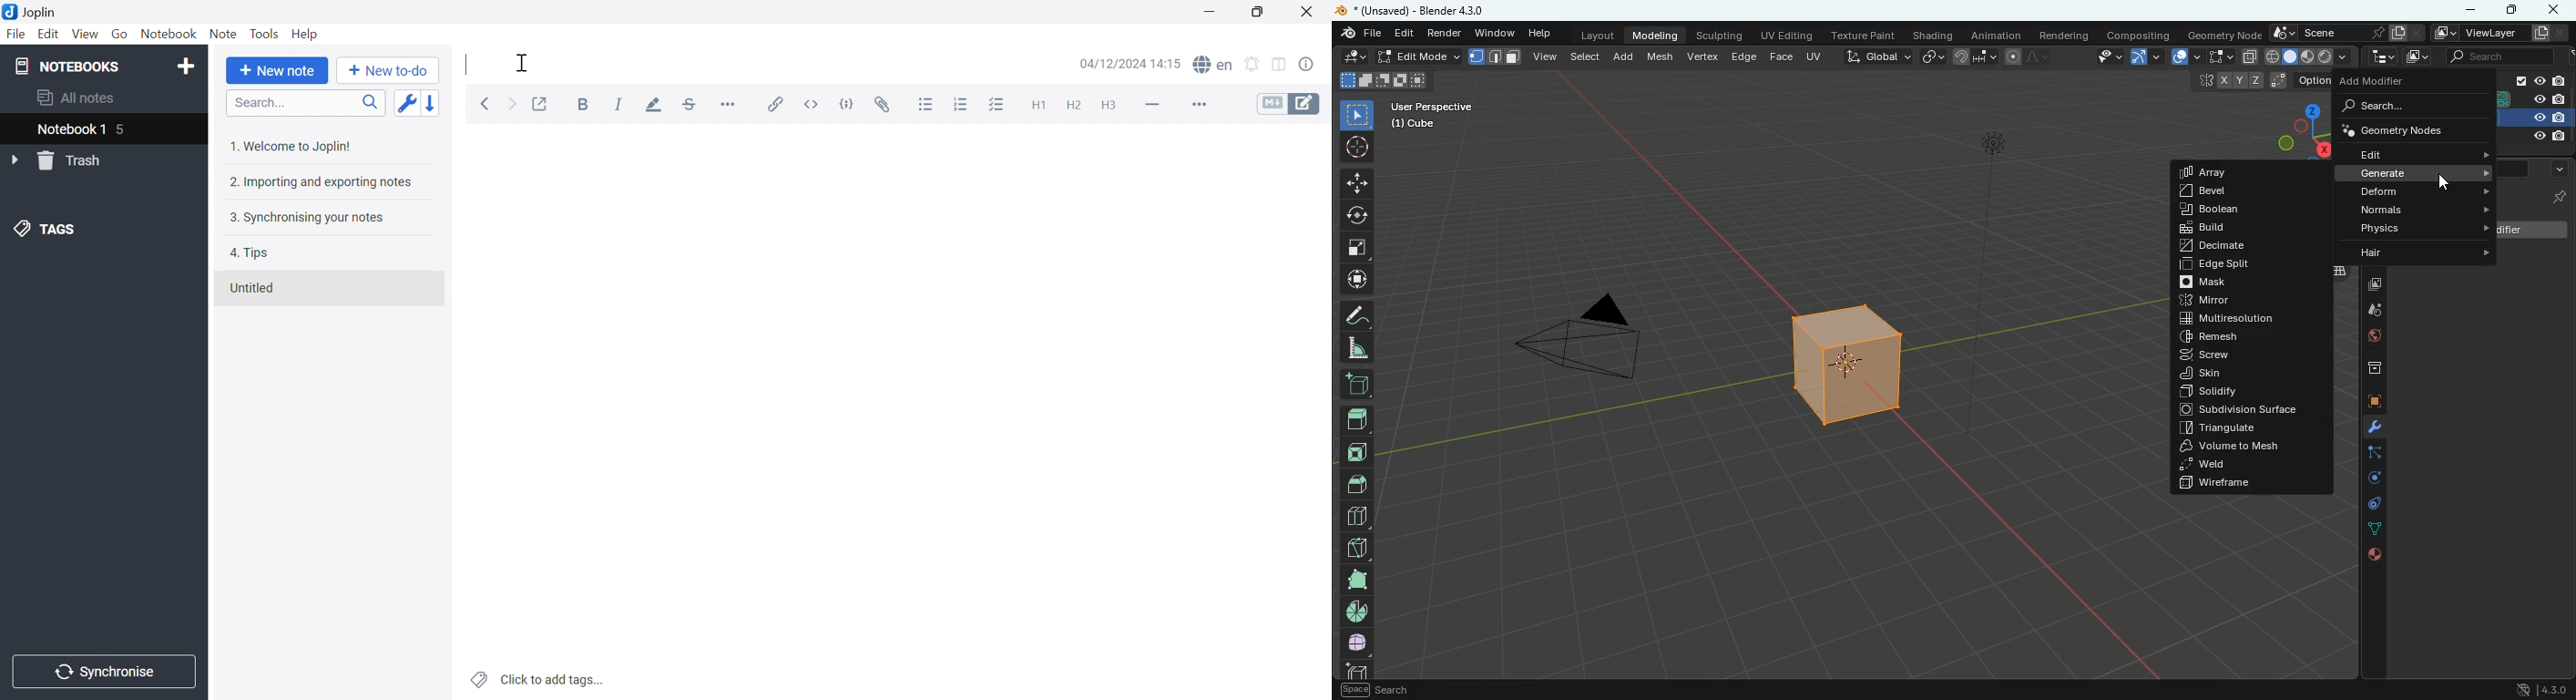 Image resolution: width=2576 pixels, height=700 pixels. Describe the element at coordinates (434, 103) in the screenshot. I see `Reverse sort order` at that location.